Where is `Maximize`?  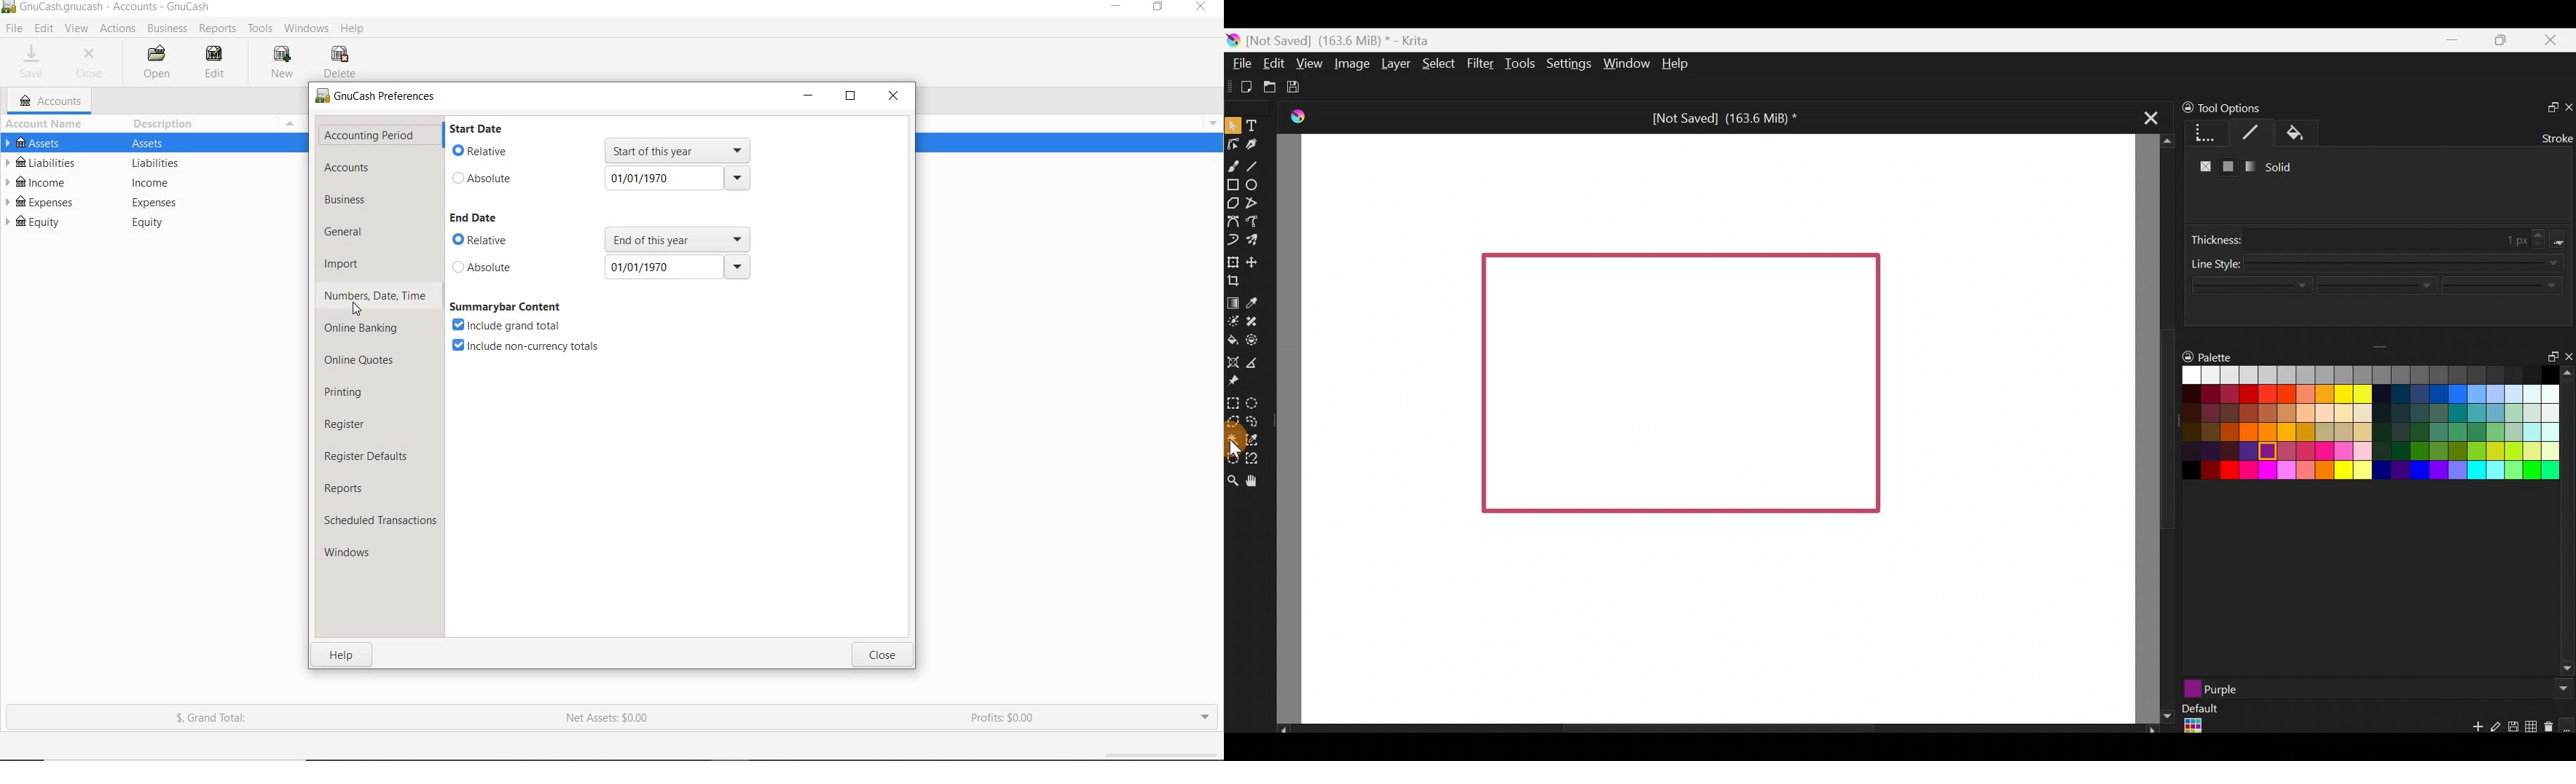 Maximize is located at coordinates (2505, 44).